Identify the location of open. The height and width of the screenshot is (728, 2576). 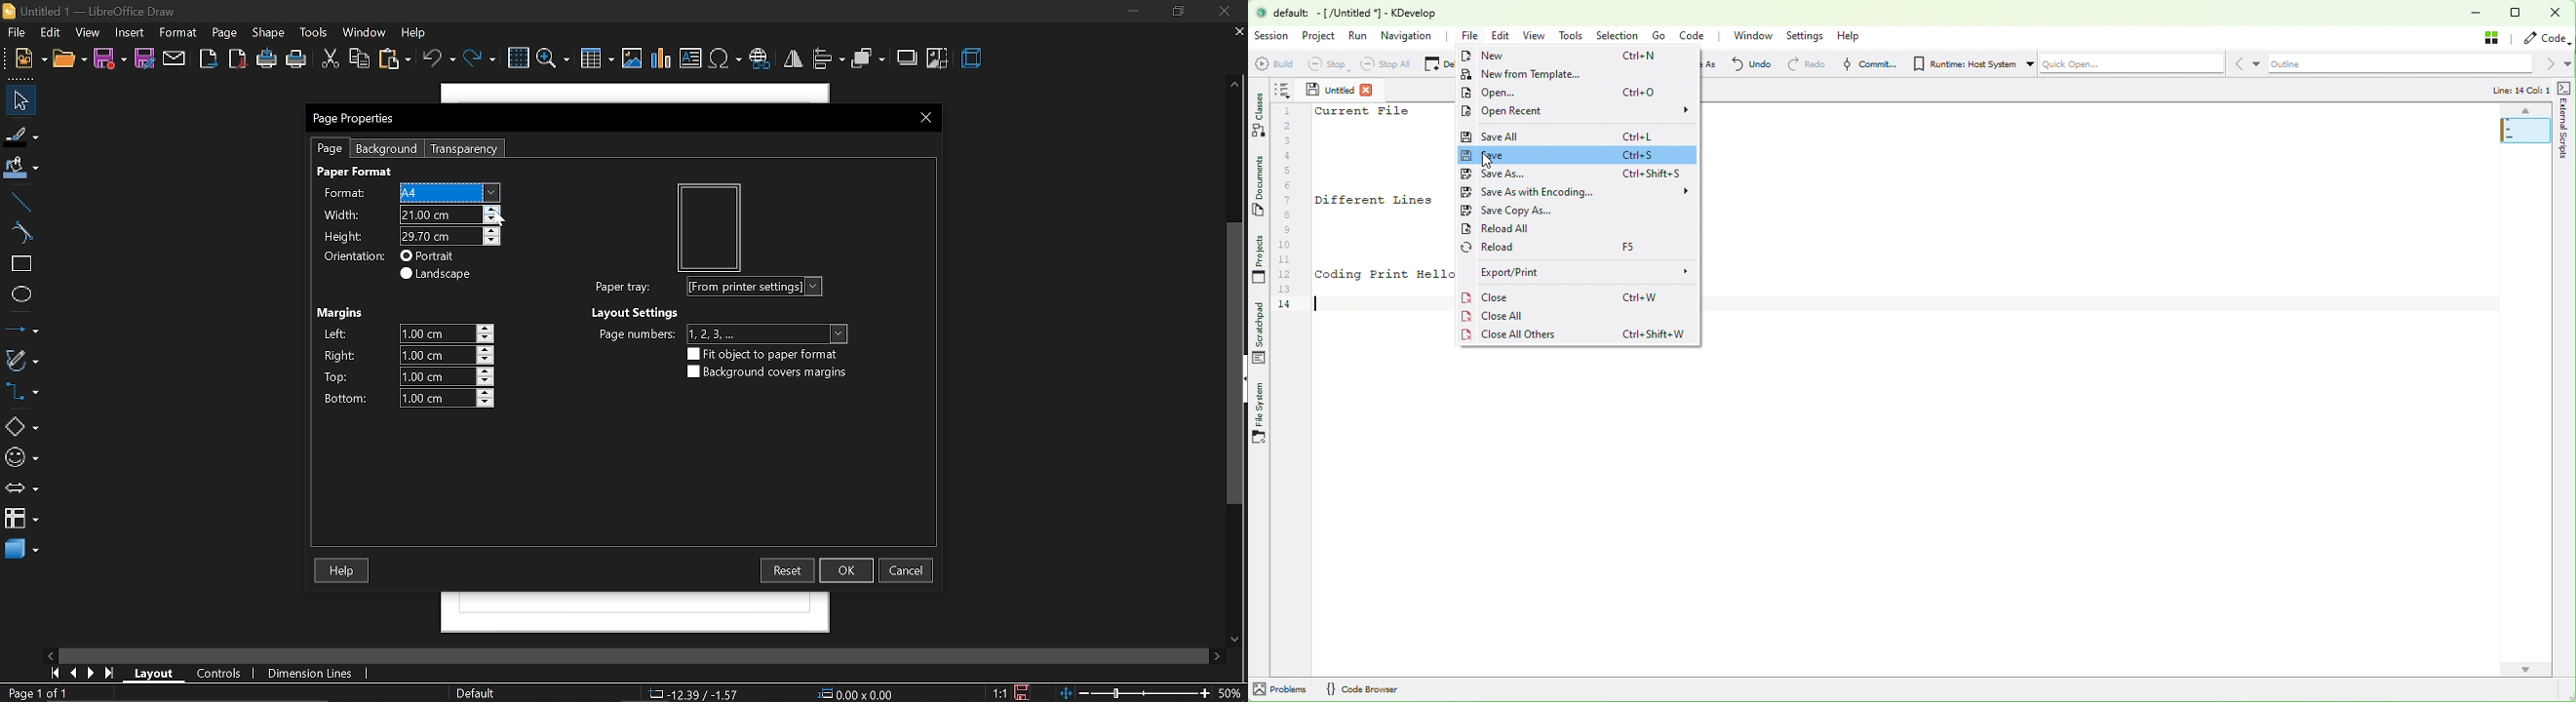
(68, 61).